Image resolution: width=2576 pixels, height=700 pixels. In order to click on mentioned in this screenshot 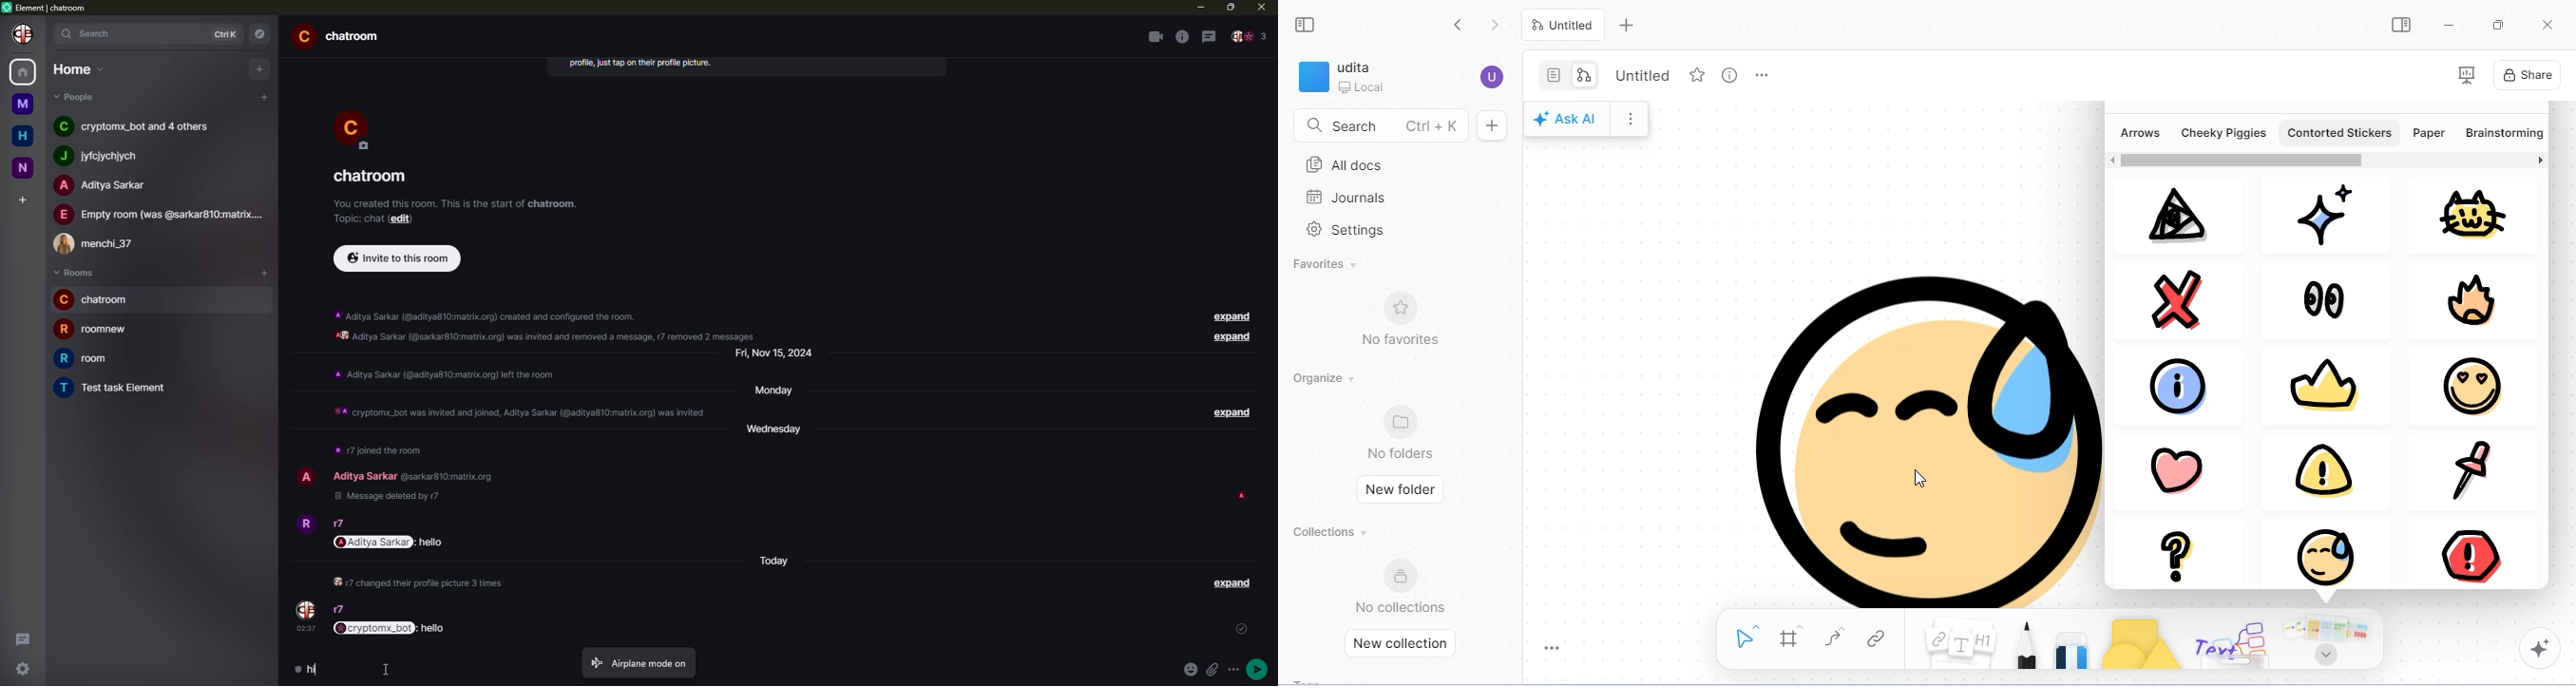, I will do `click(392, 627)`.